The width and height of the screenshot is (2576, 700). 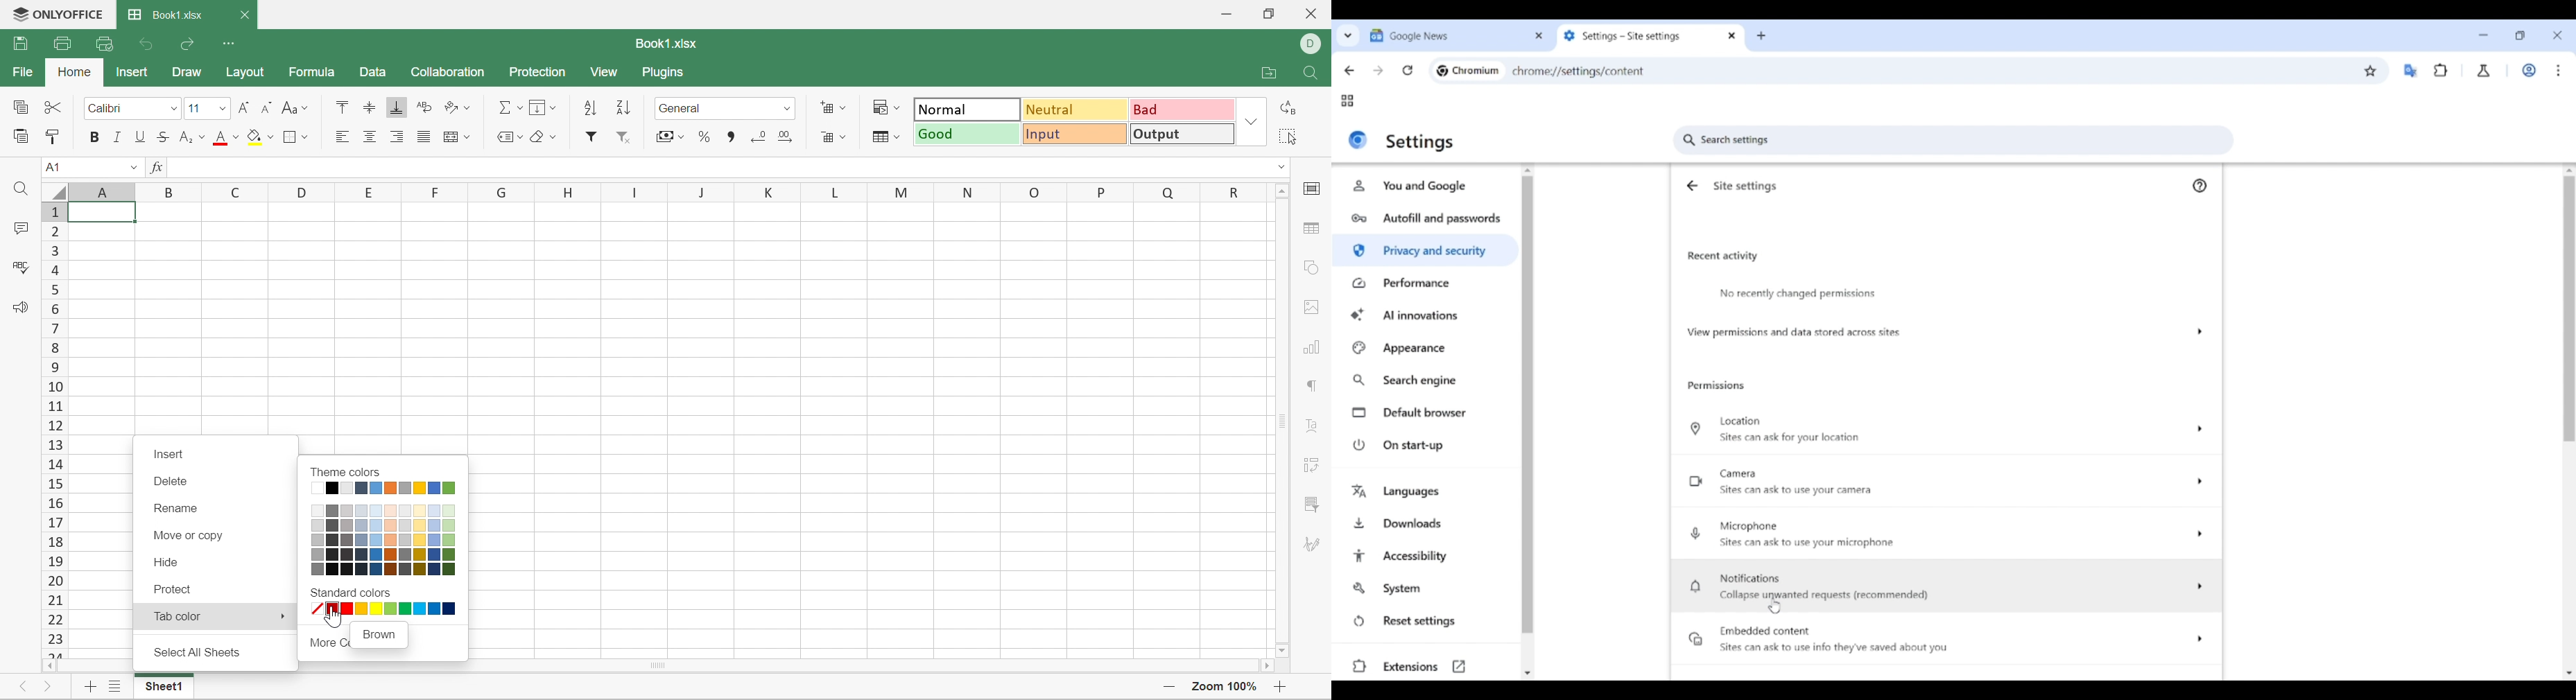 I want to click on Align center, so click(x=370, y=137).